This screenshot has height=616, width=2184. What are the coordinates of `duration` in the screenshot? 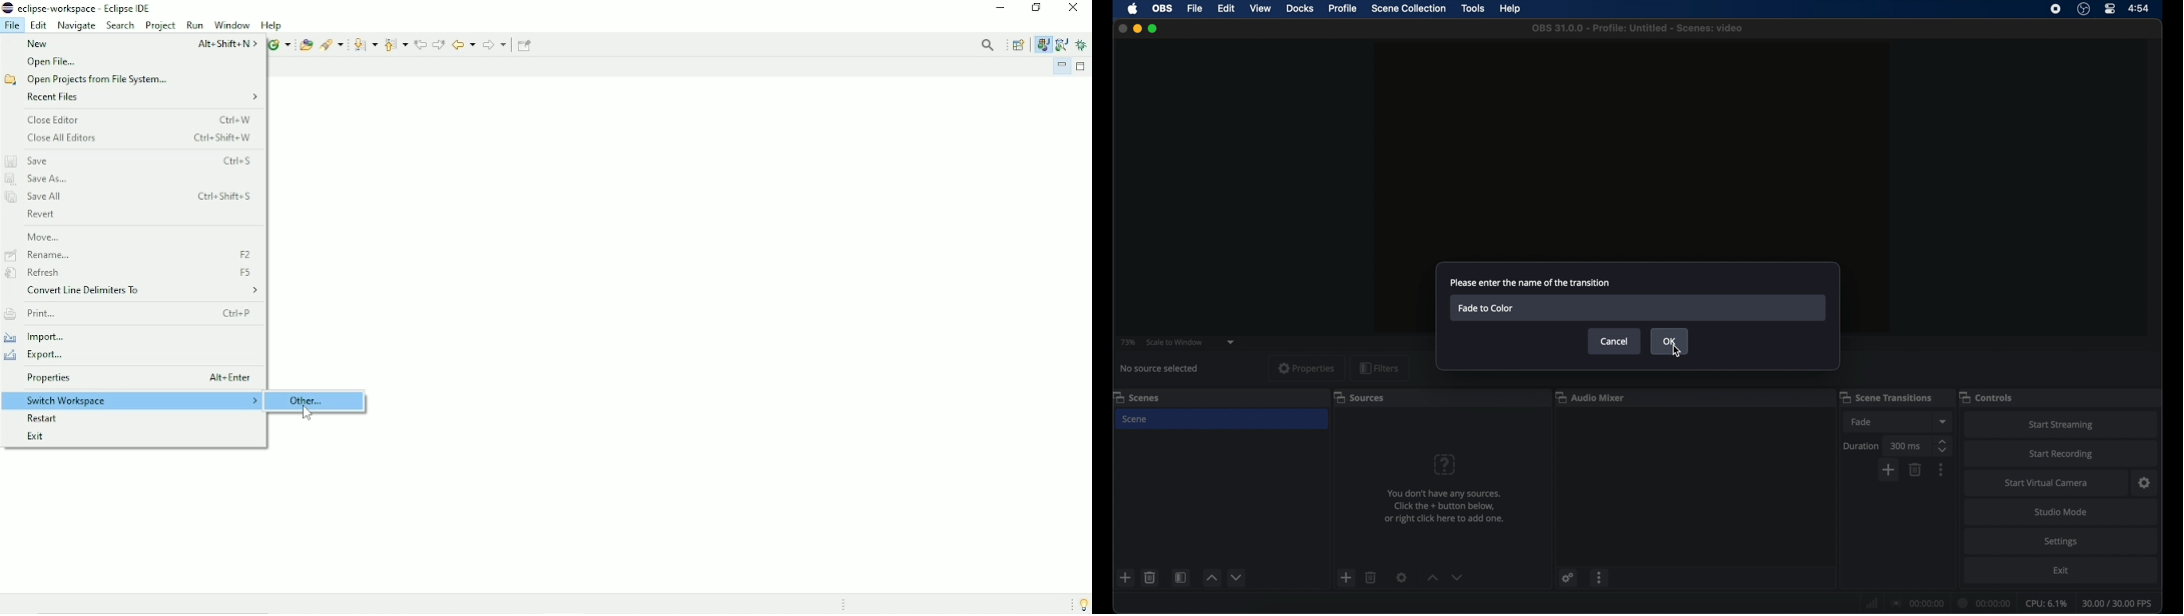 It's located at (1862, 446).